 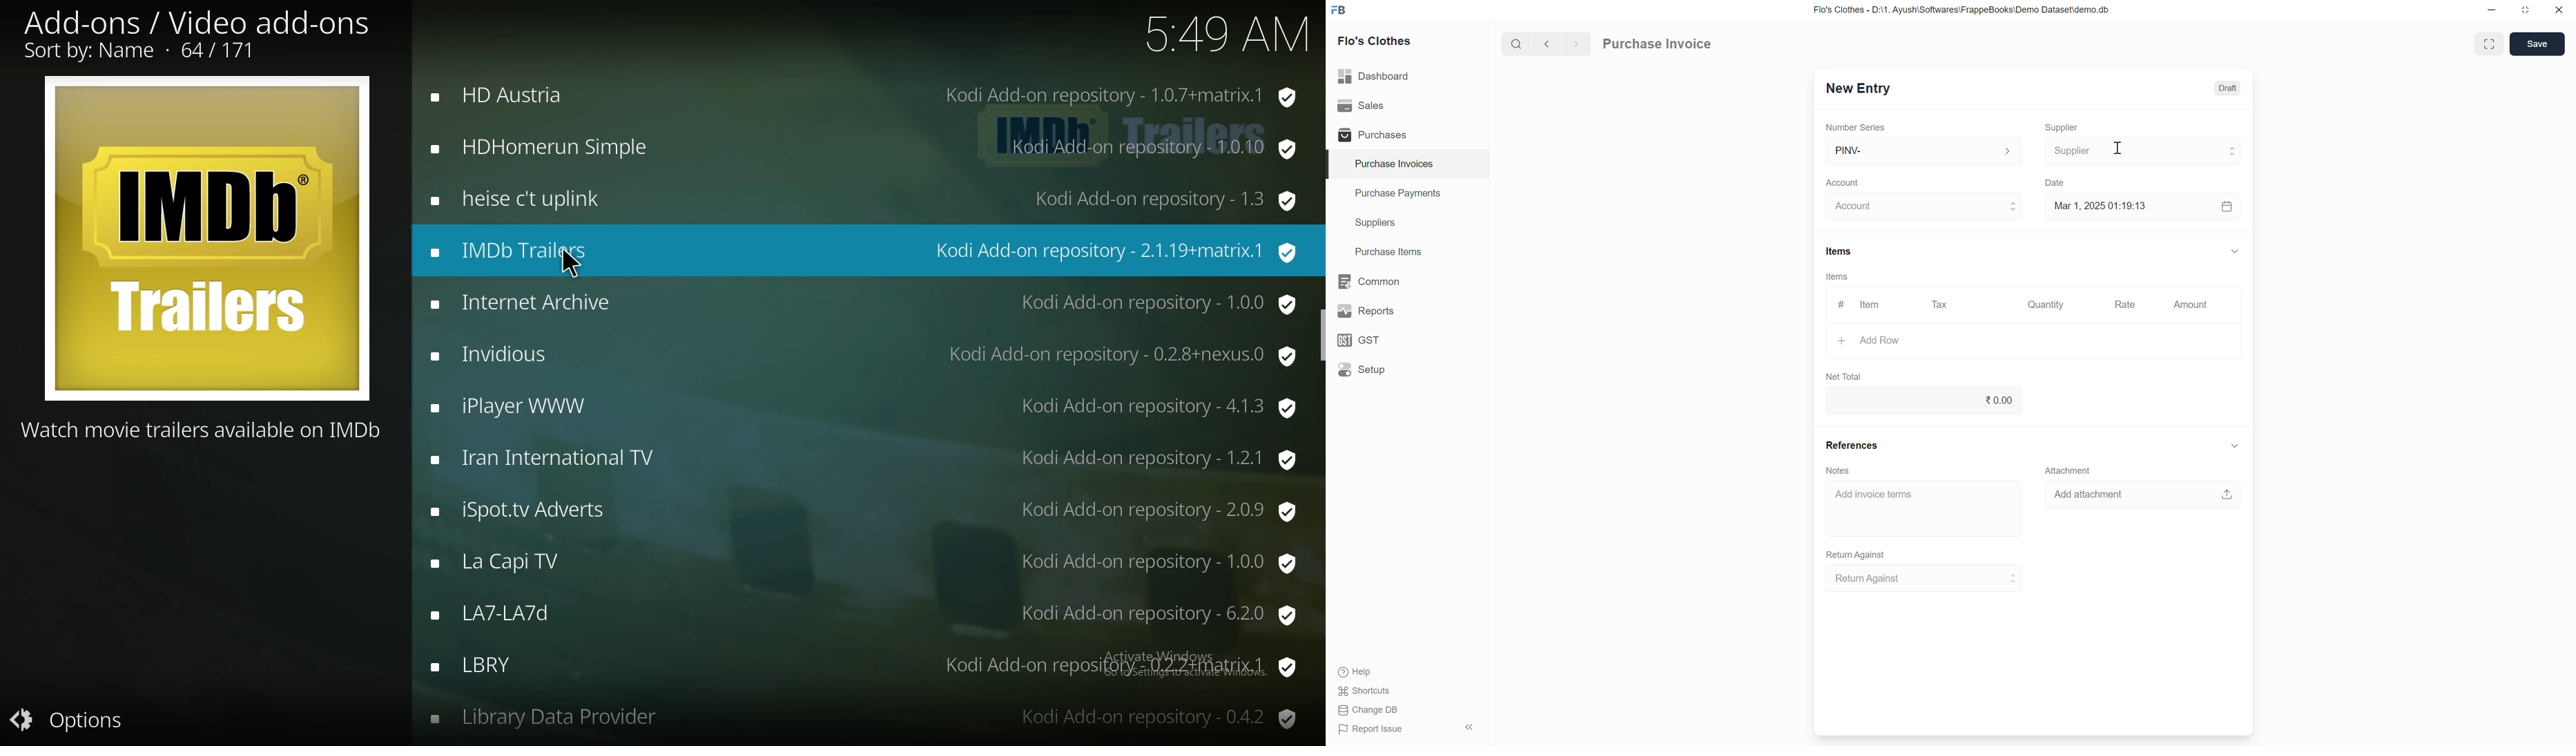 What do you see at coordinates (863, 566) in the screenshot?
I see `add on` at bounding box center [863, 566].